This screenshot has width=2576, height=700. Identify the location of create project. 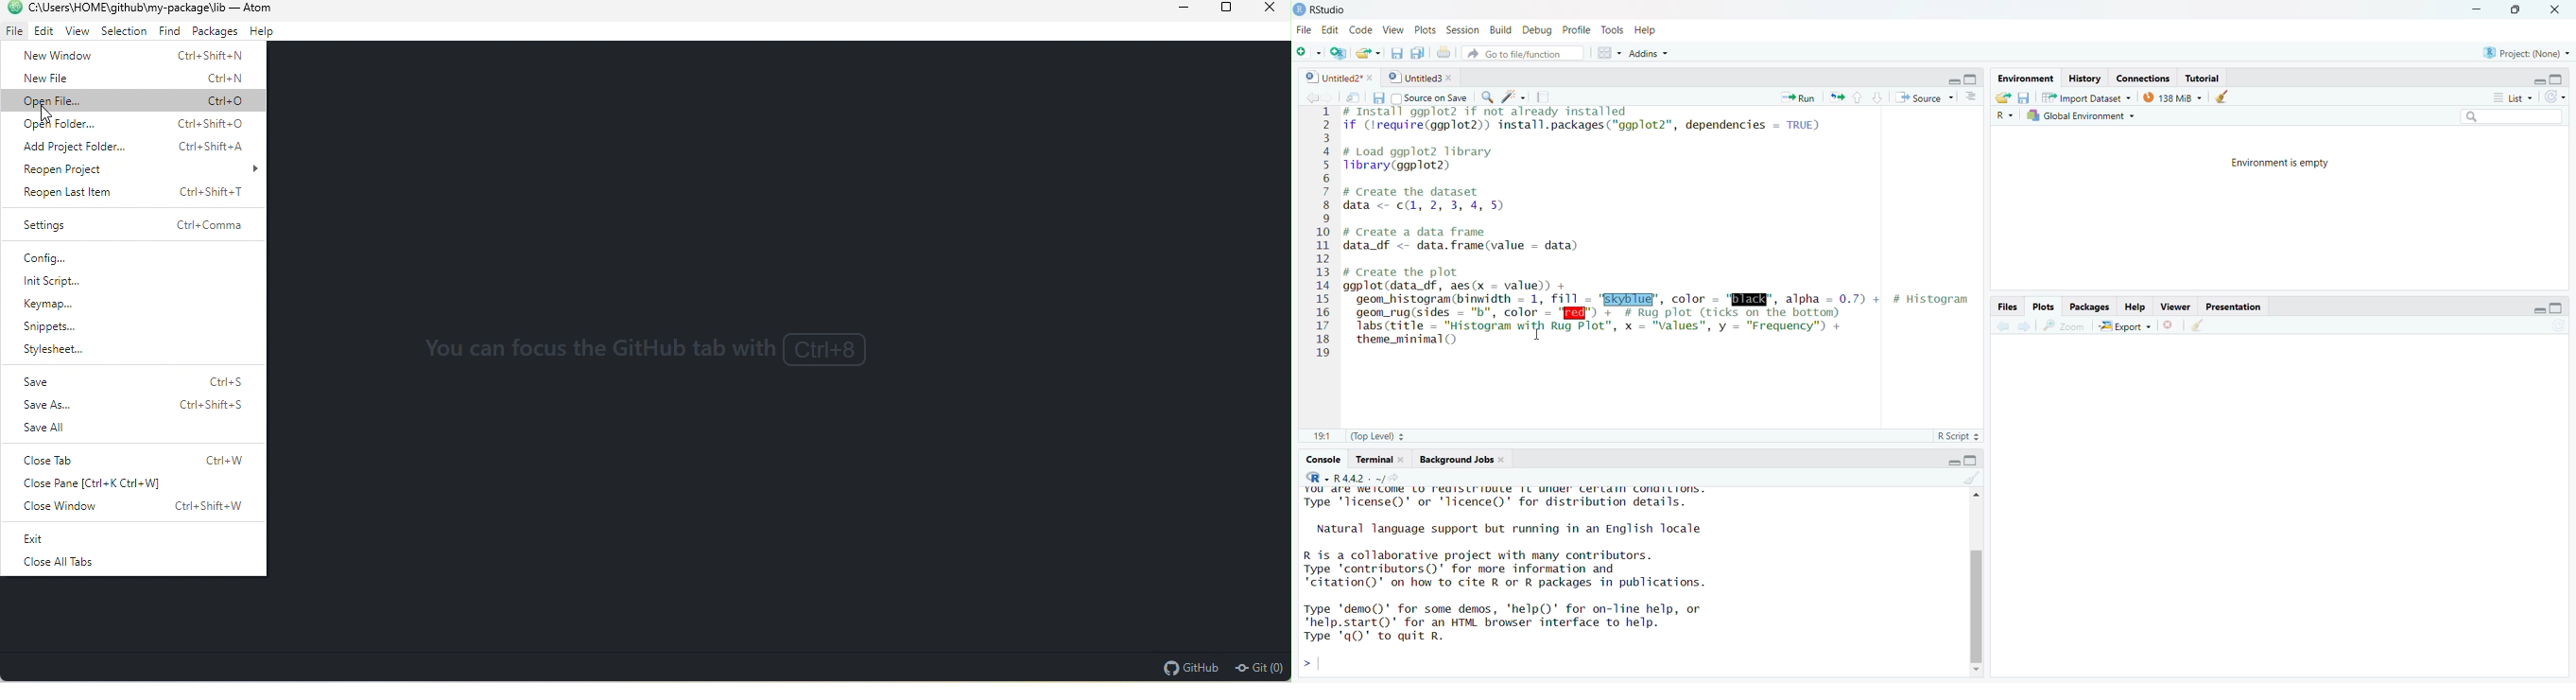
(1337, 53).